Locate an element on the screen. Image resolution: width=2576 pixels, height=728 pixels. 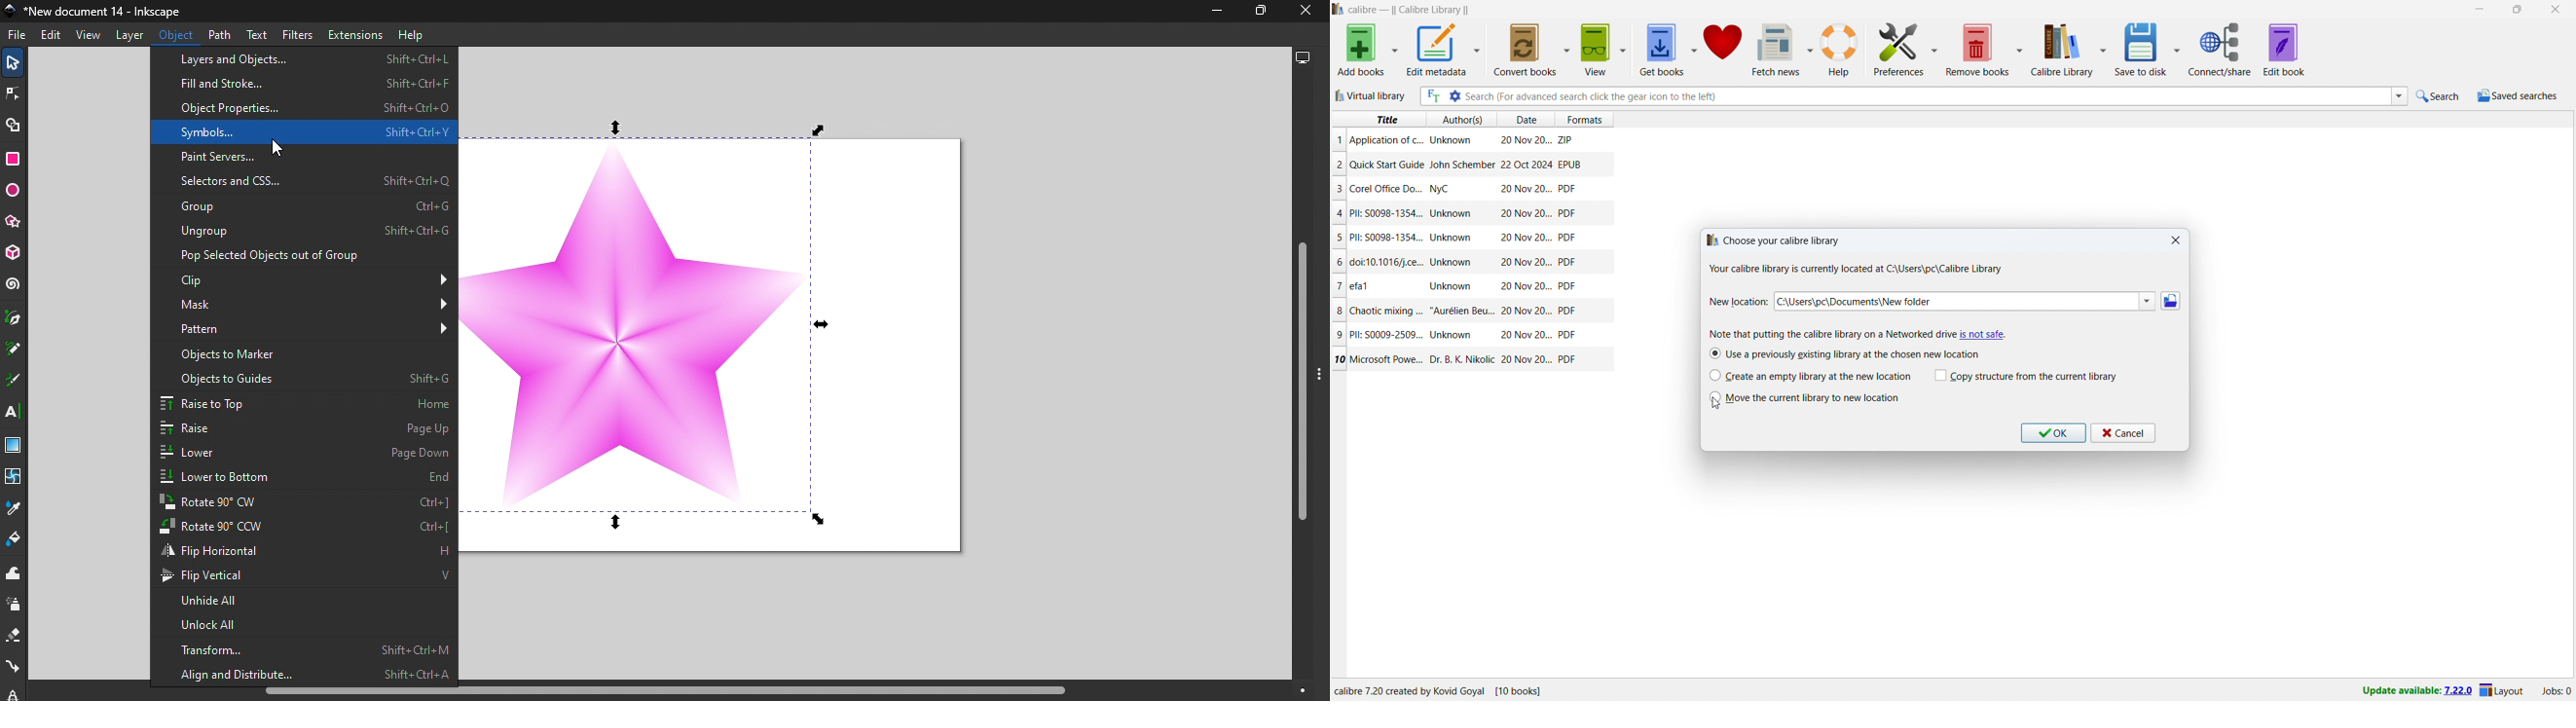
copy structure from the current library is located at coordinates (2026, 376).